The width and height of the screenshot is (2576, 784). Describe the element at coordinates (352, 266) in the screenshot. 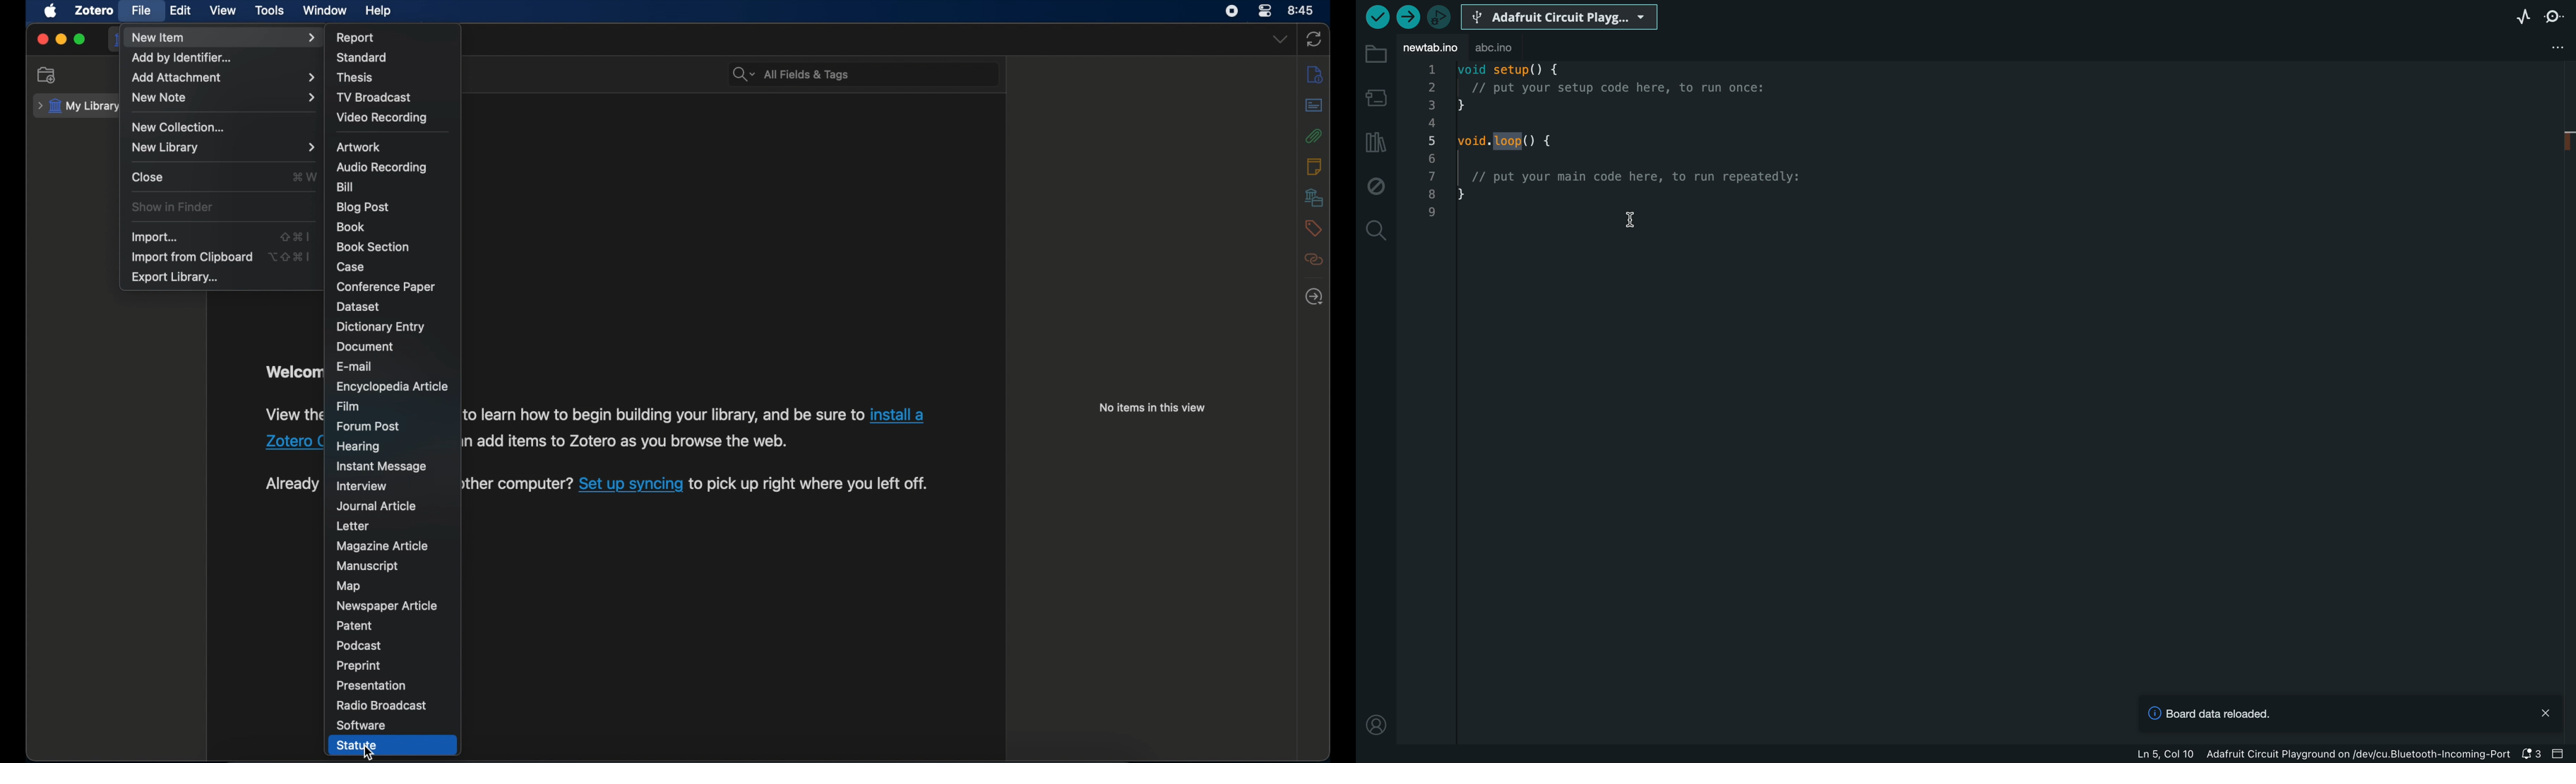

I see `case` at that location.